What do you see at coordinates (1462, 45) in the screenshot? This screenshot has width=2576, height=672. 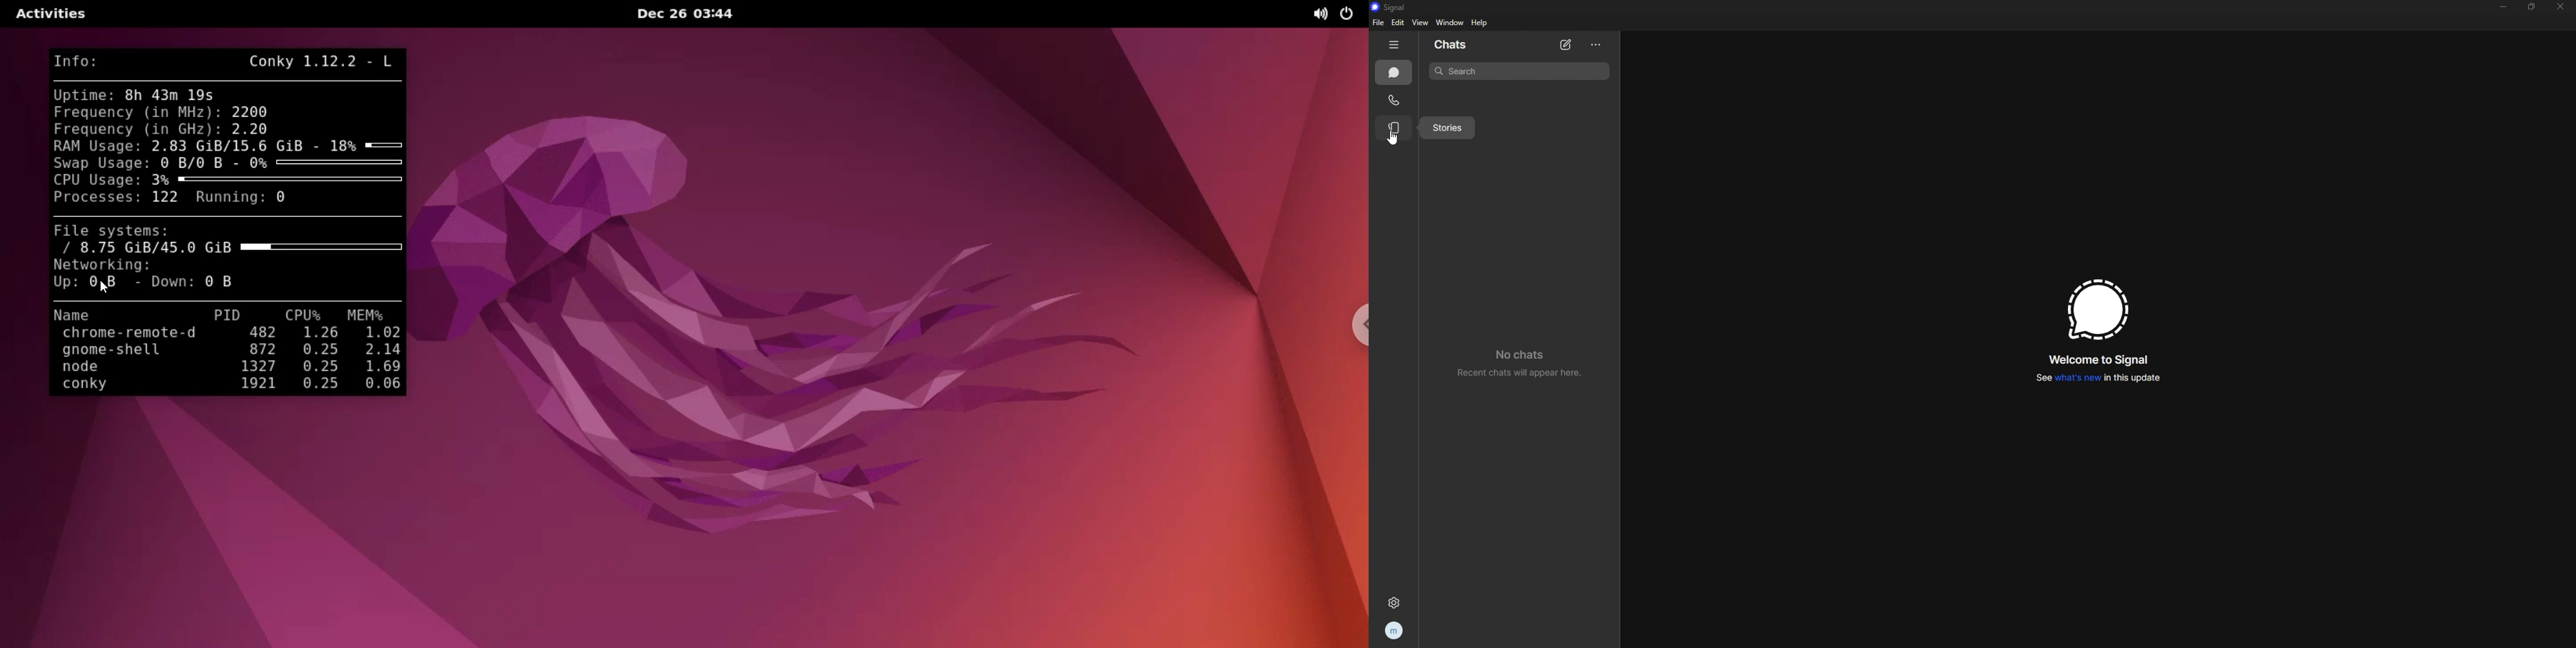 I see `chats` at bounding box center [1462, 45].